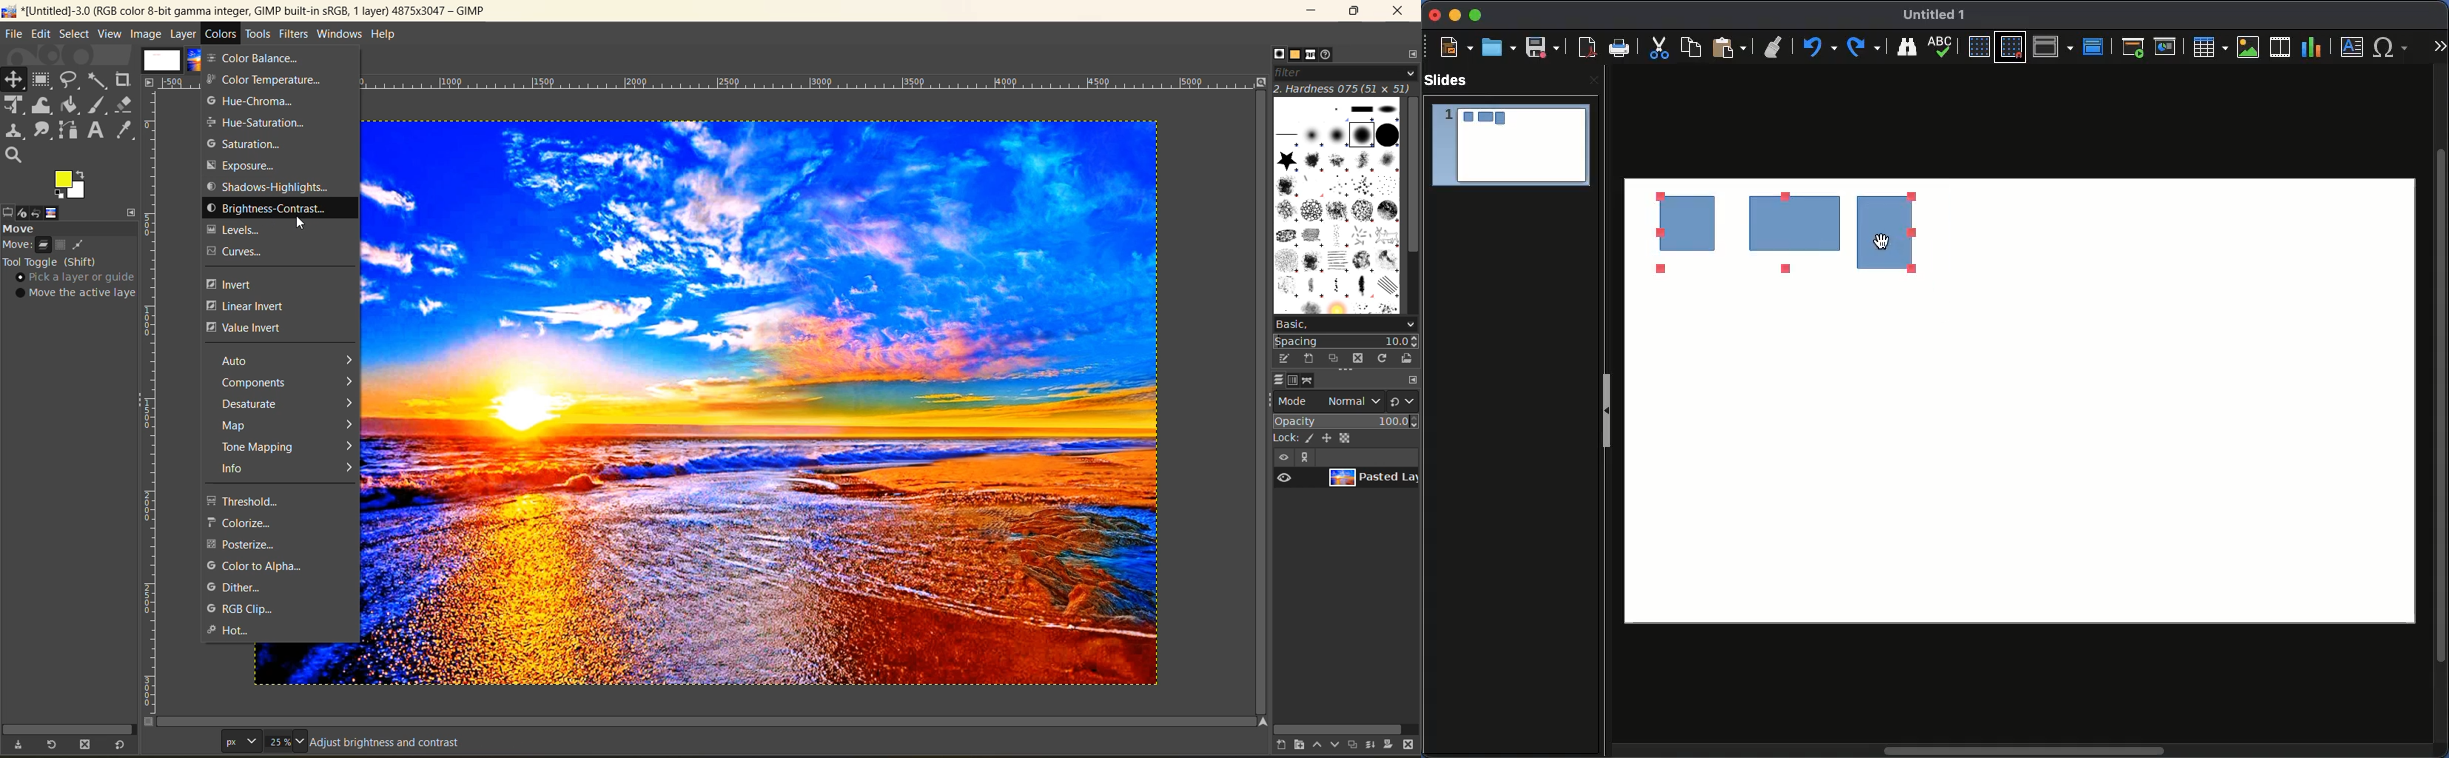 The height and width of the screenshot is (784, 2464). Describe the element at coordinates (20, 213) in the screenshot. I see `device status` at that location.